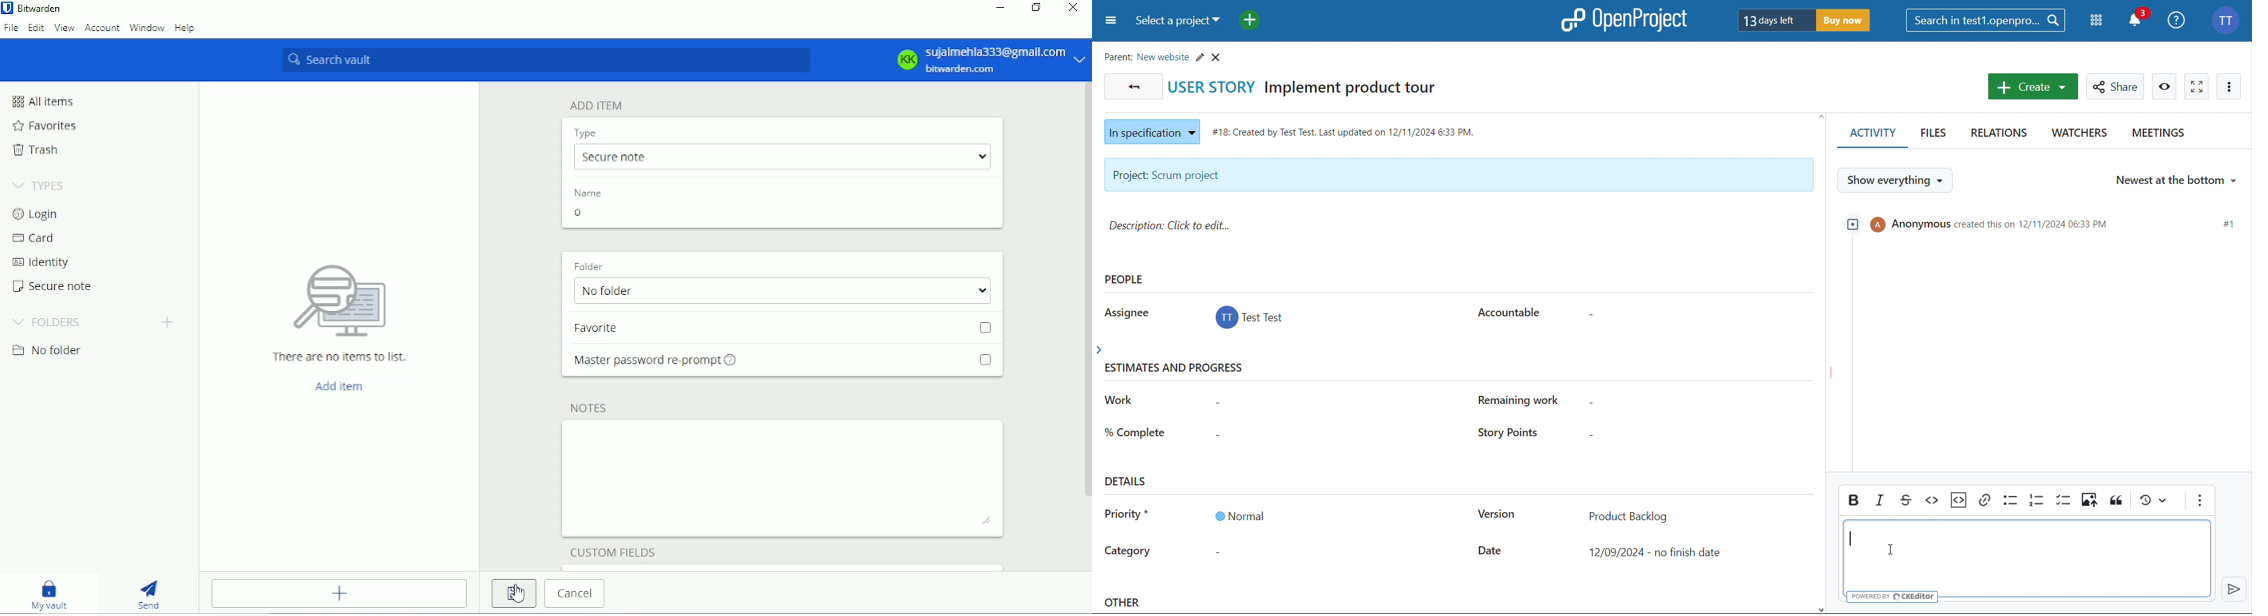 The width and height of the screenshot is (2268, 616). I want to click on Share, so click(2118, 86).